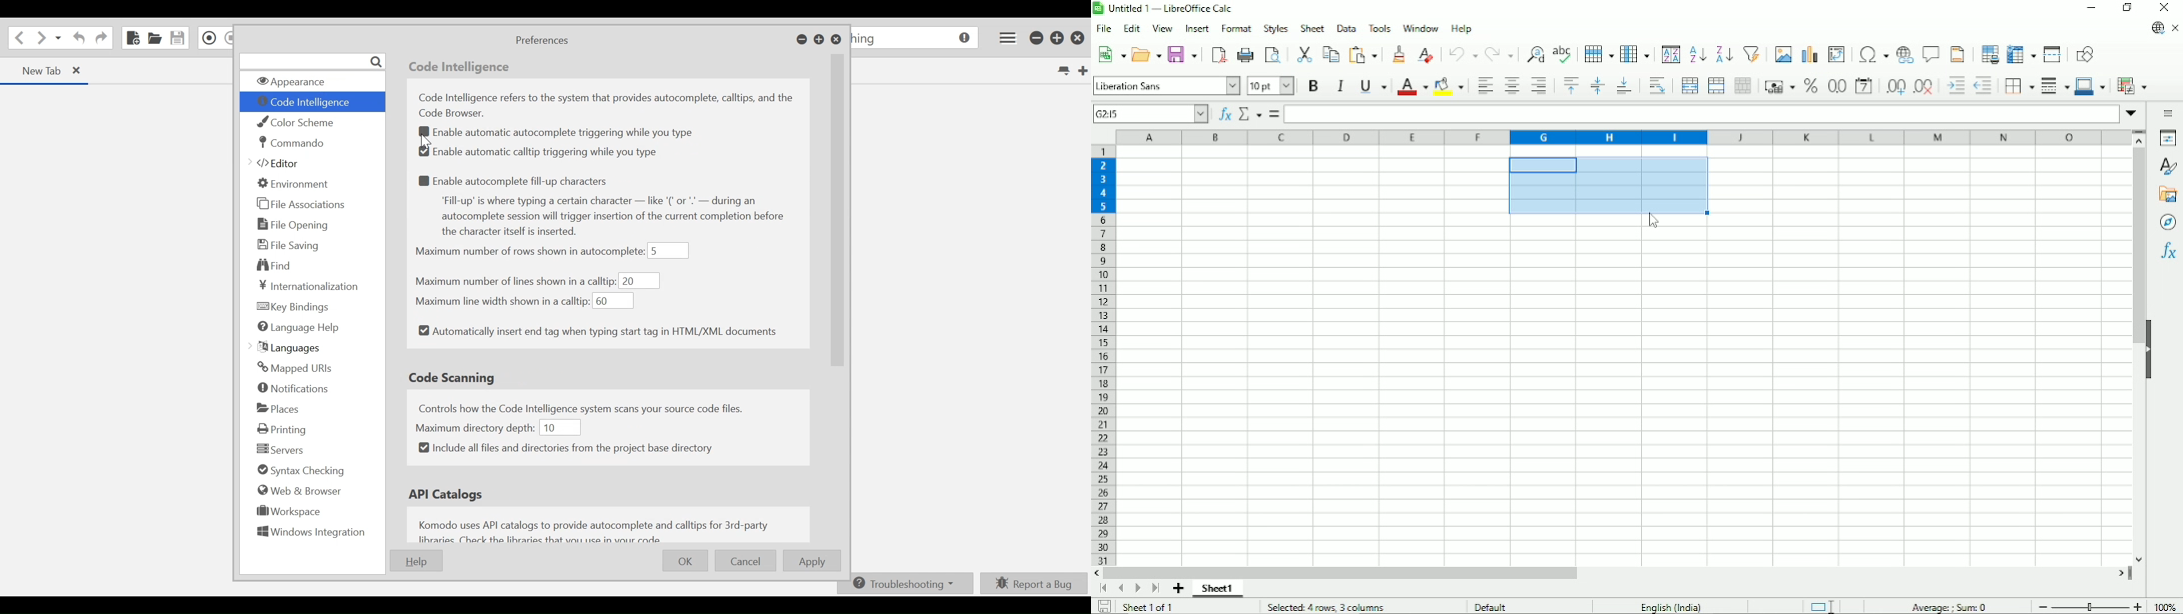 Image resolution: width=2184 pixels, height=616 pixels. What do you see at coordinates (1989, 53) in the screenshot?
I see `Define print area` at bounding box center [1989, 53].